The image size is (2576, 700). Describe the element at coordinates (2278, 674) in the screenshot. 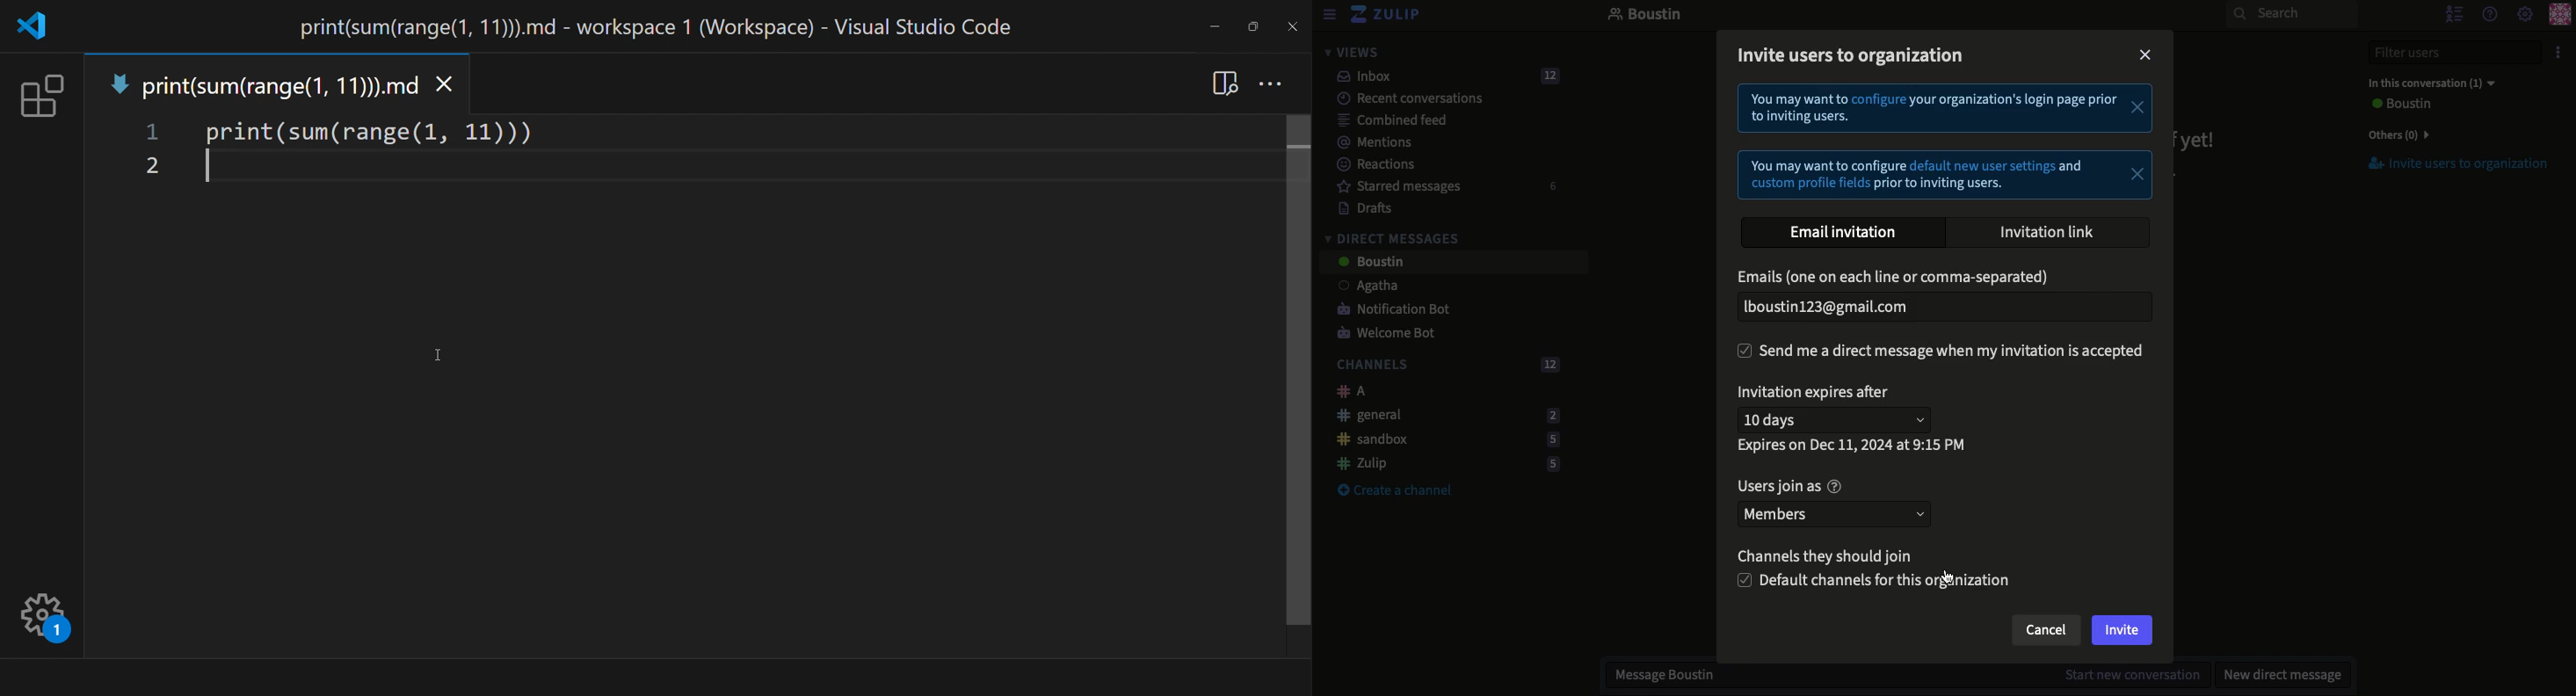

I see `New DM` at that location.